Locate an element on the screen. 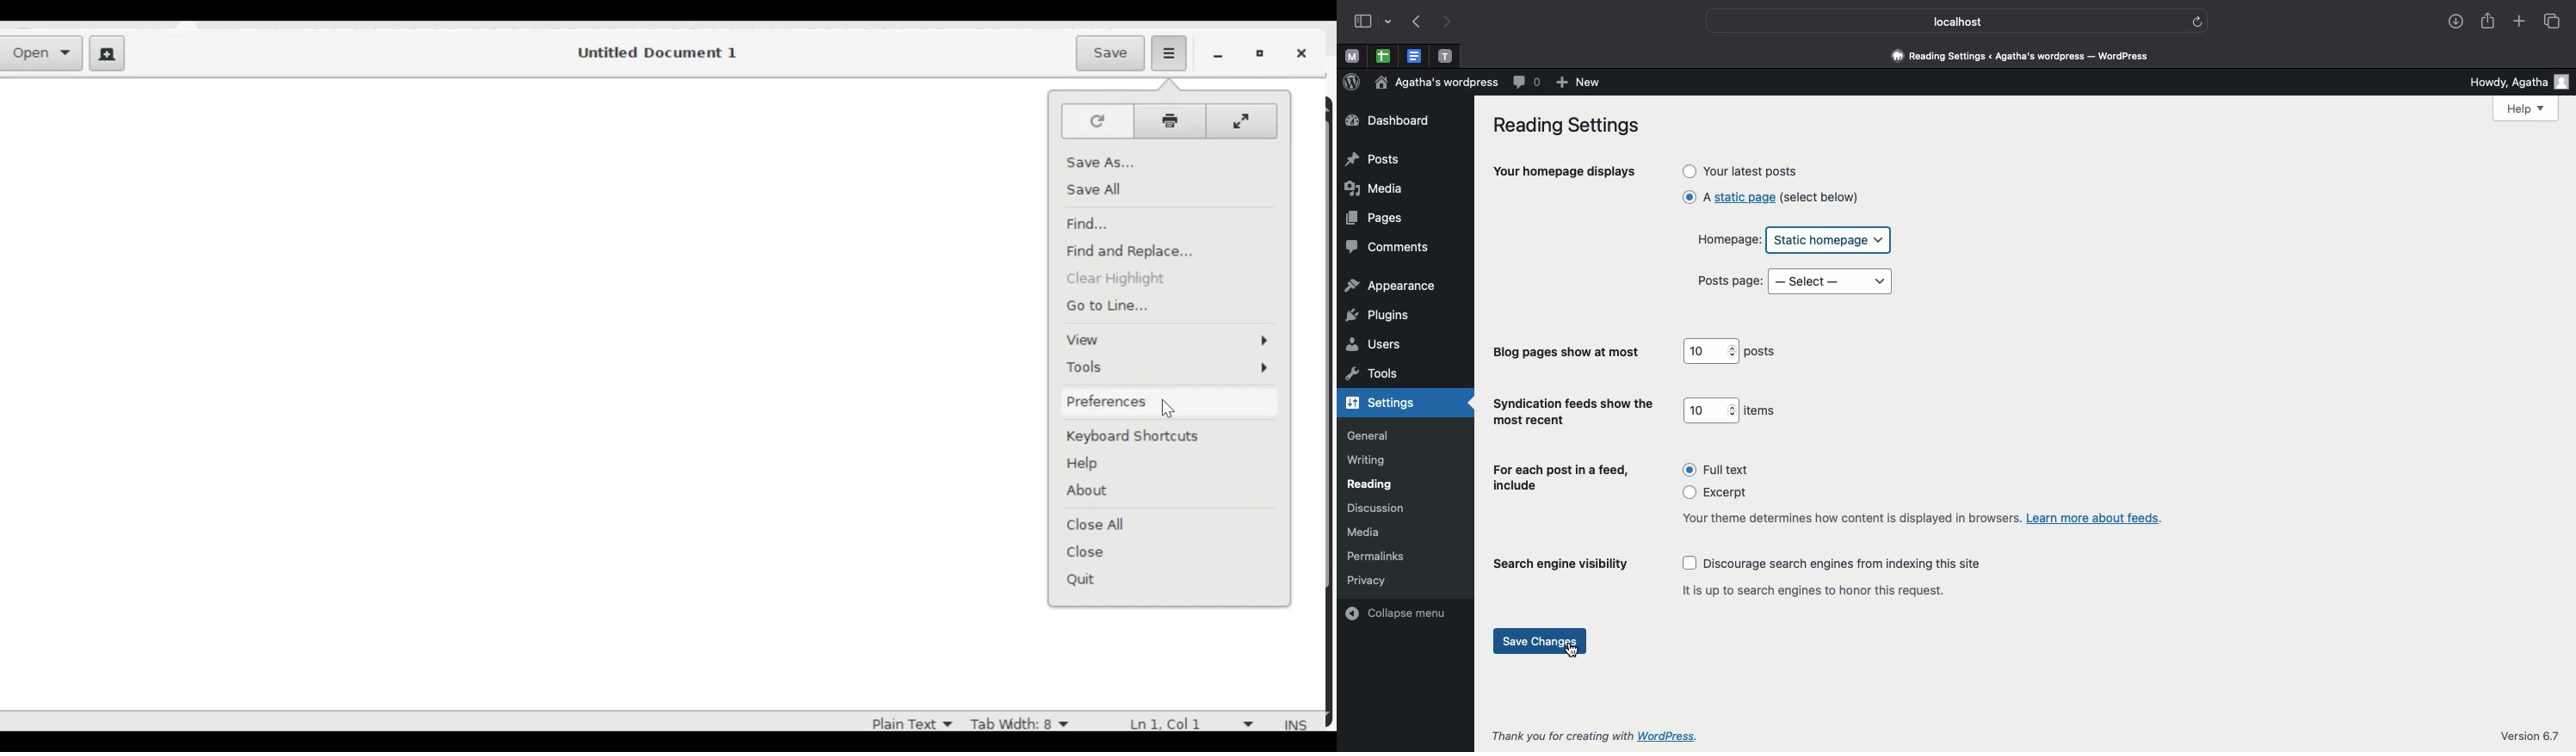 This screenshot has height=756, width=2576. Add new tab is located at coordinates (2519, 19).